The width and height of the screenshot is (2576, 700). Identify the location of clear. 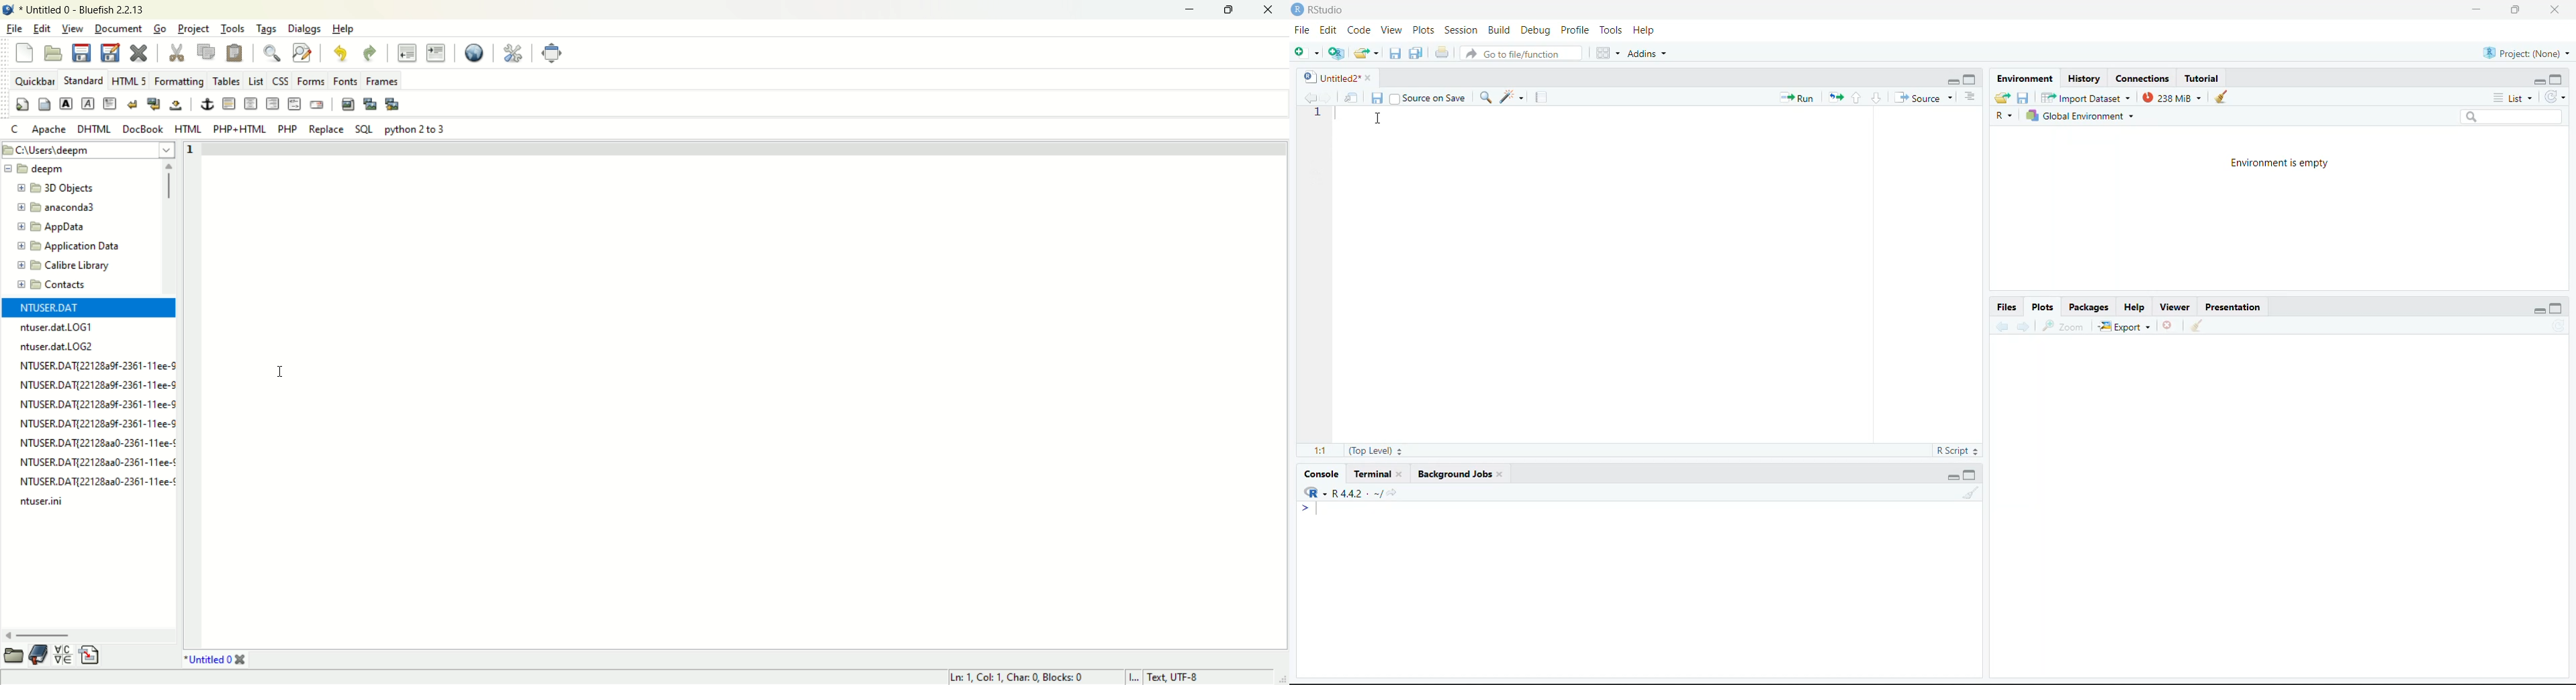
(2197, 324).